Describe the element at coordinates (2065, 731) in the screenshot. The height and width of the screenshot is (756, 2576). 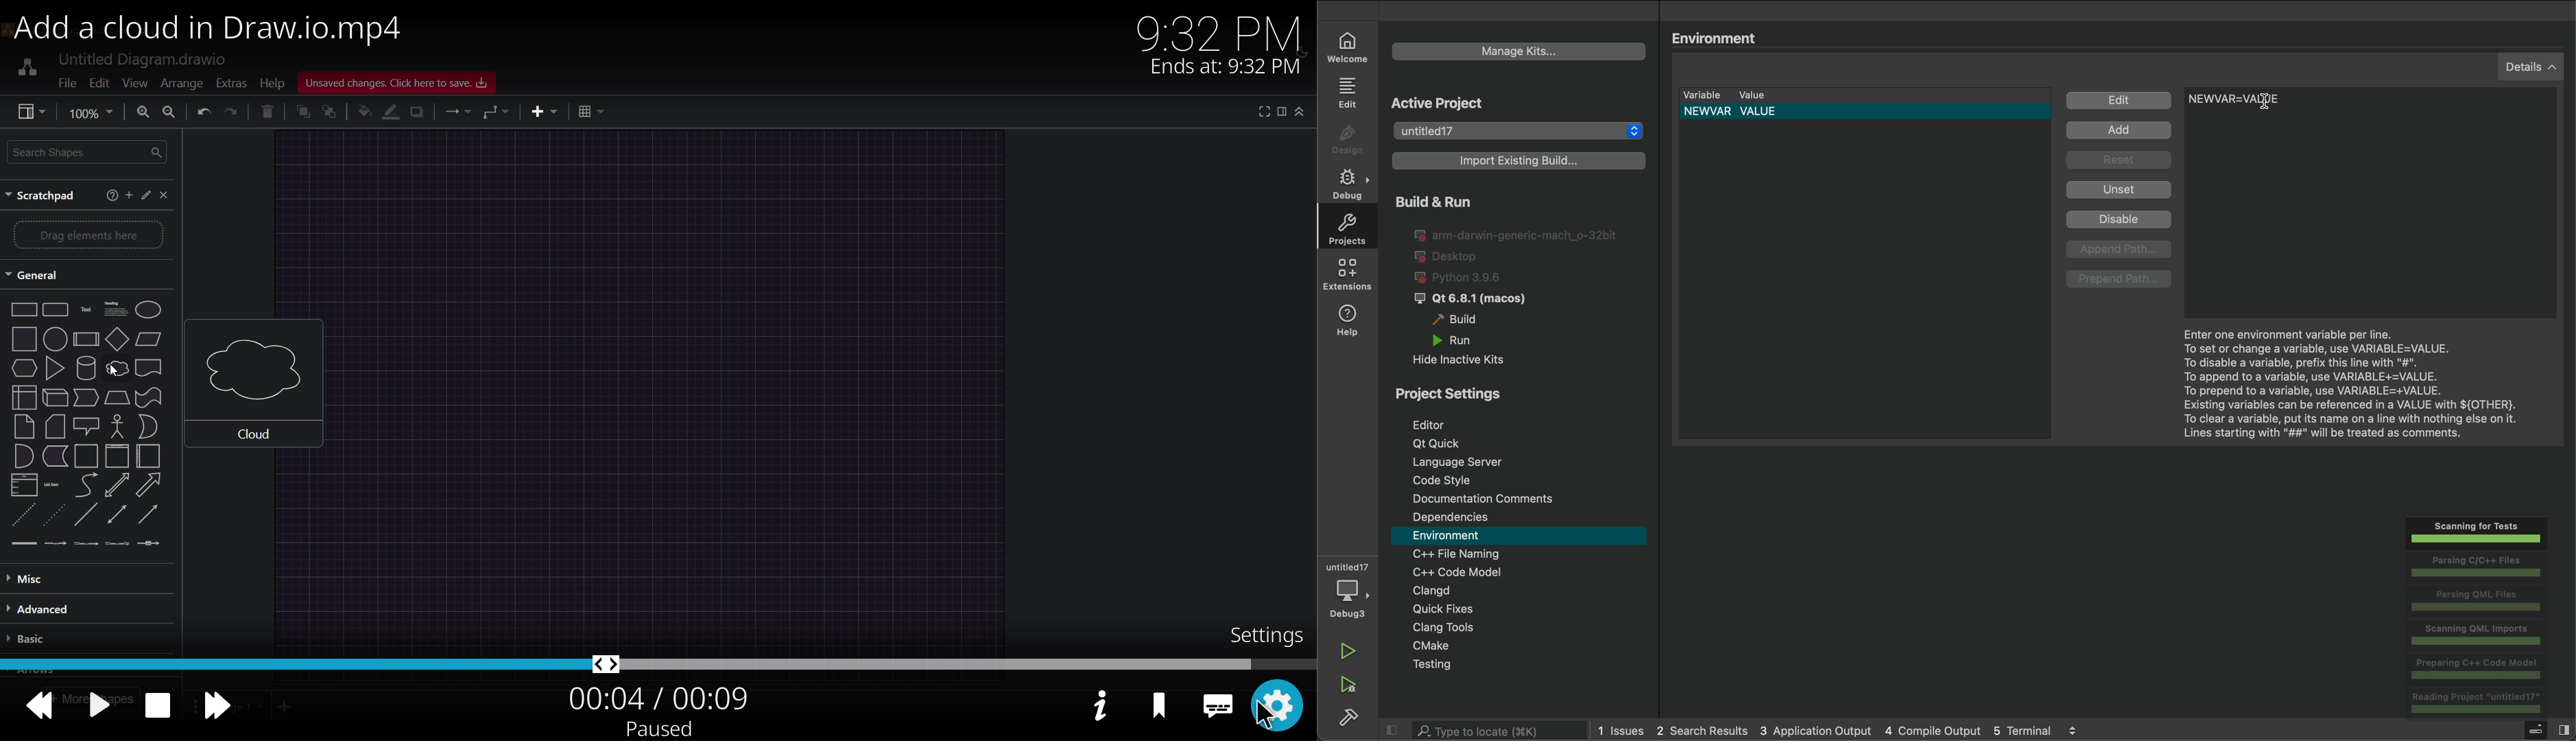
I see `5 terminal` at that location.